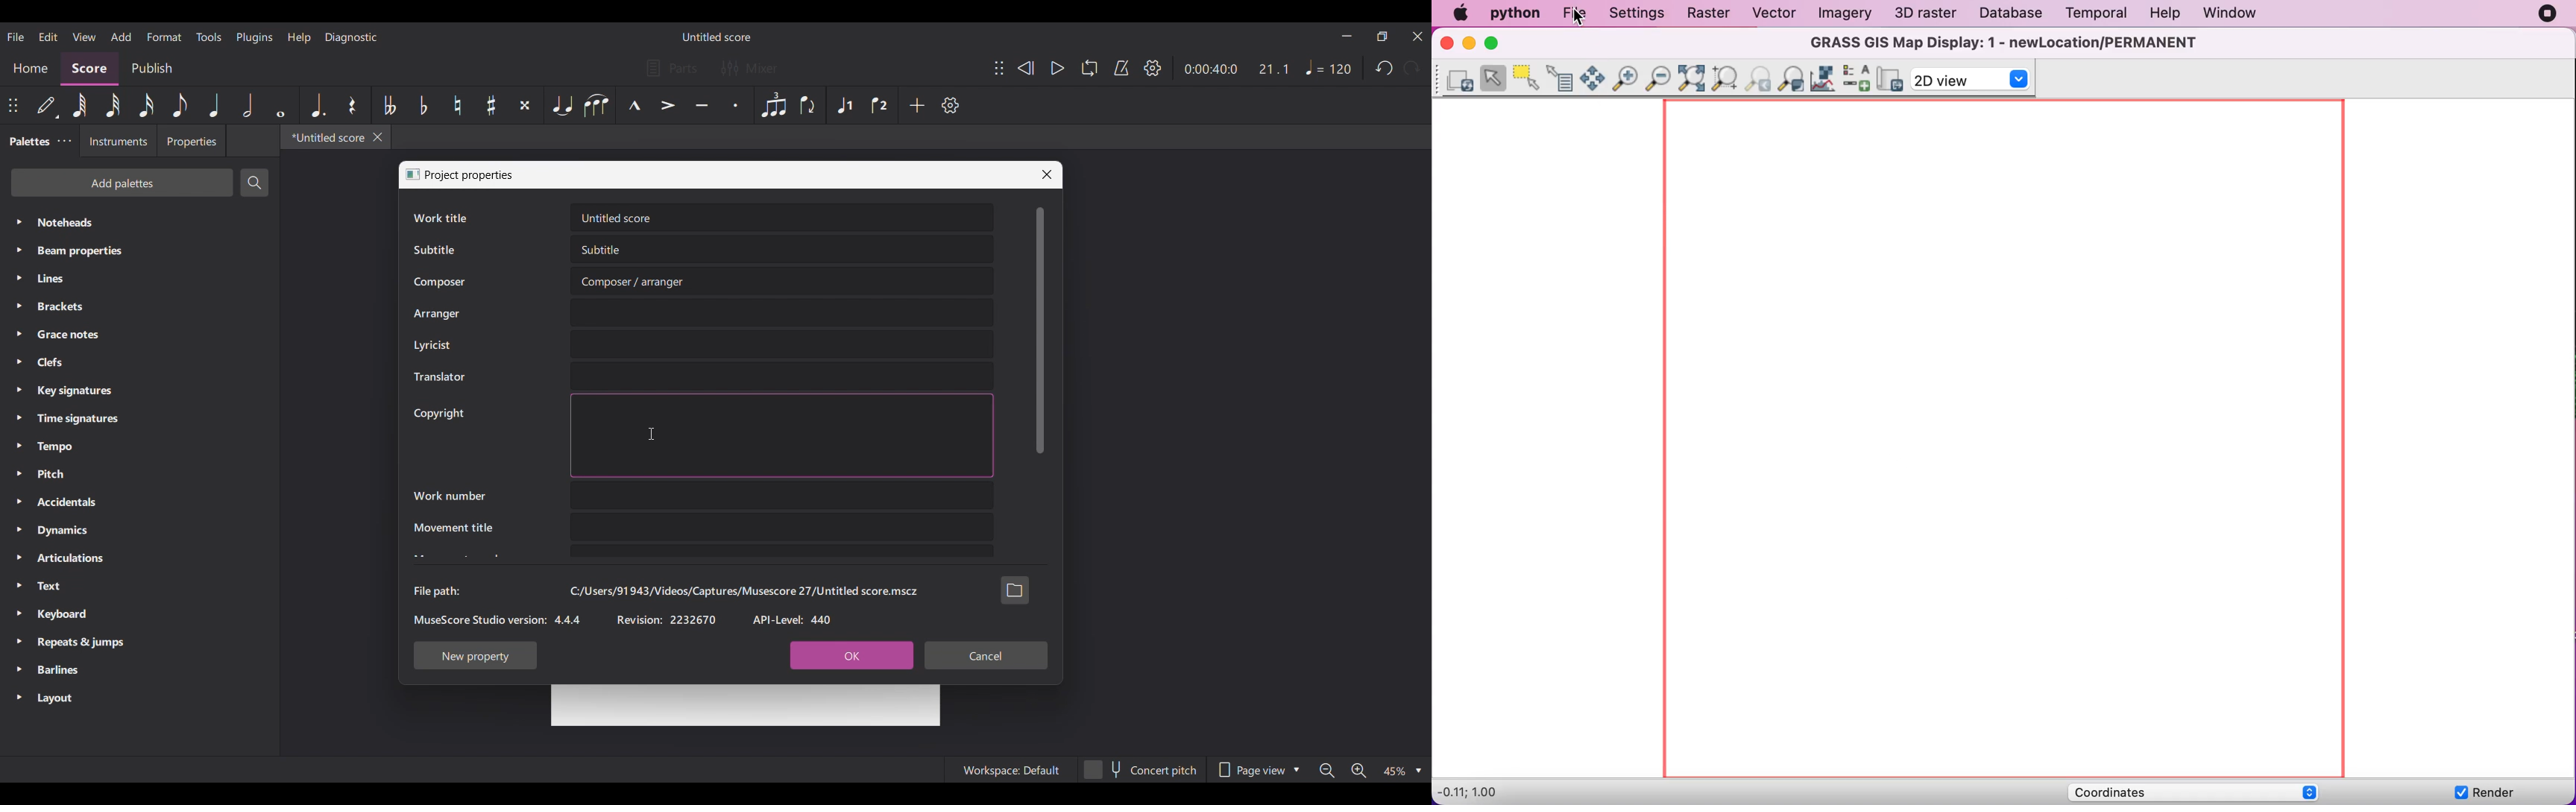 This screenshot has width=2576, height=812. What do you see at coordinates (743, 591) in the screenshot?
I see `C:/Users/91943/Videos/Captures/Musescore 27/Untitled score.mscz` at bounding box center [743, 591].